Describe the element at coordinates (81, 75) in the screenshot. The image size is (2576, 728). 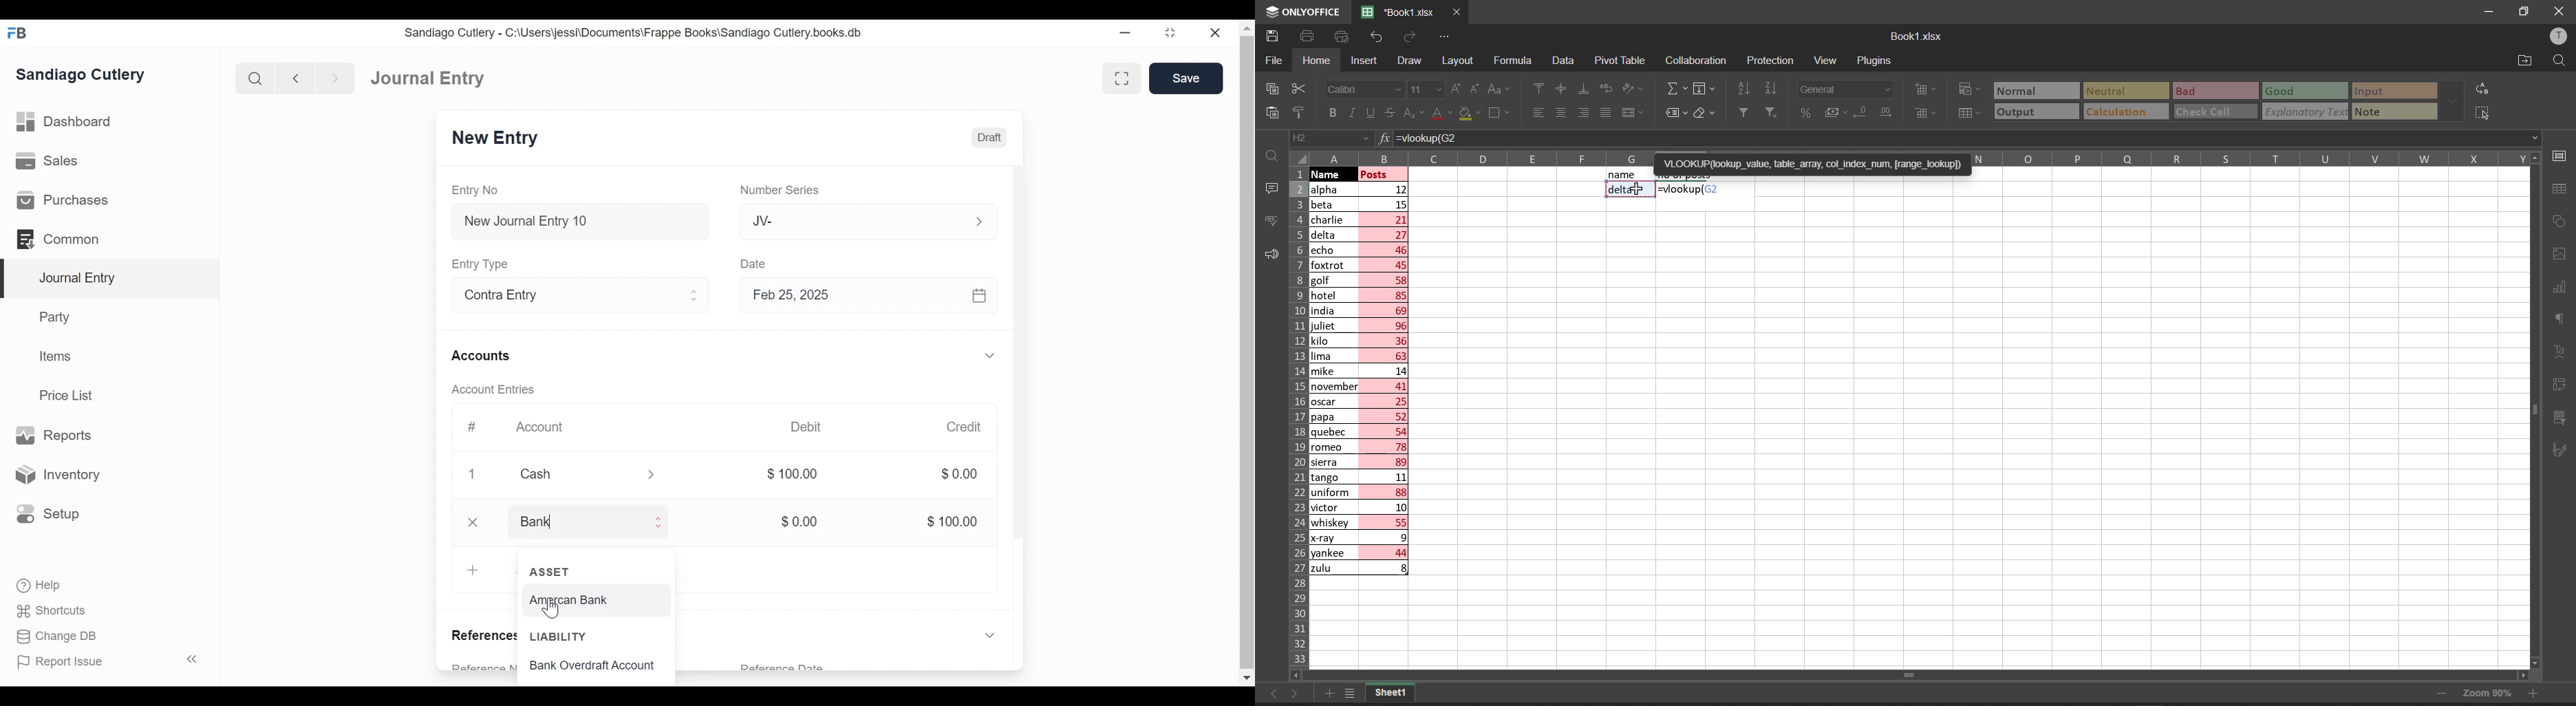
I see `Sandiago Cutlery` at that location.